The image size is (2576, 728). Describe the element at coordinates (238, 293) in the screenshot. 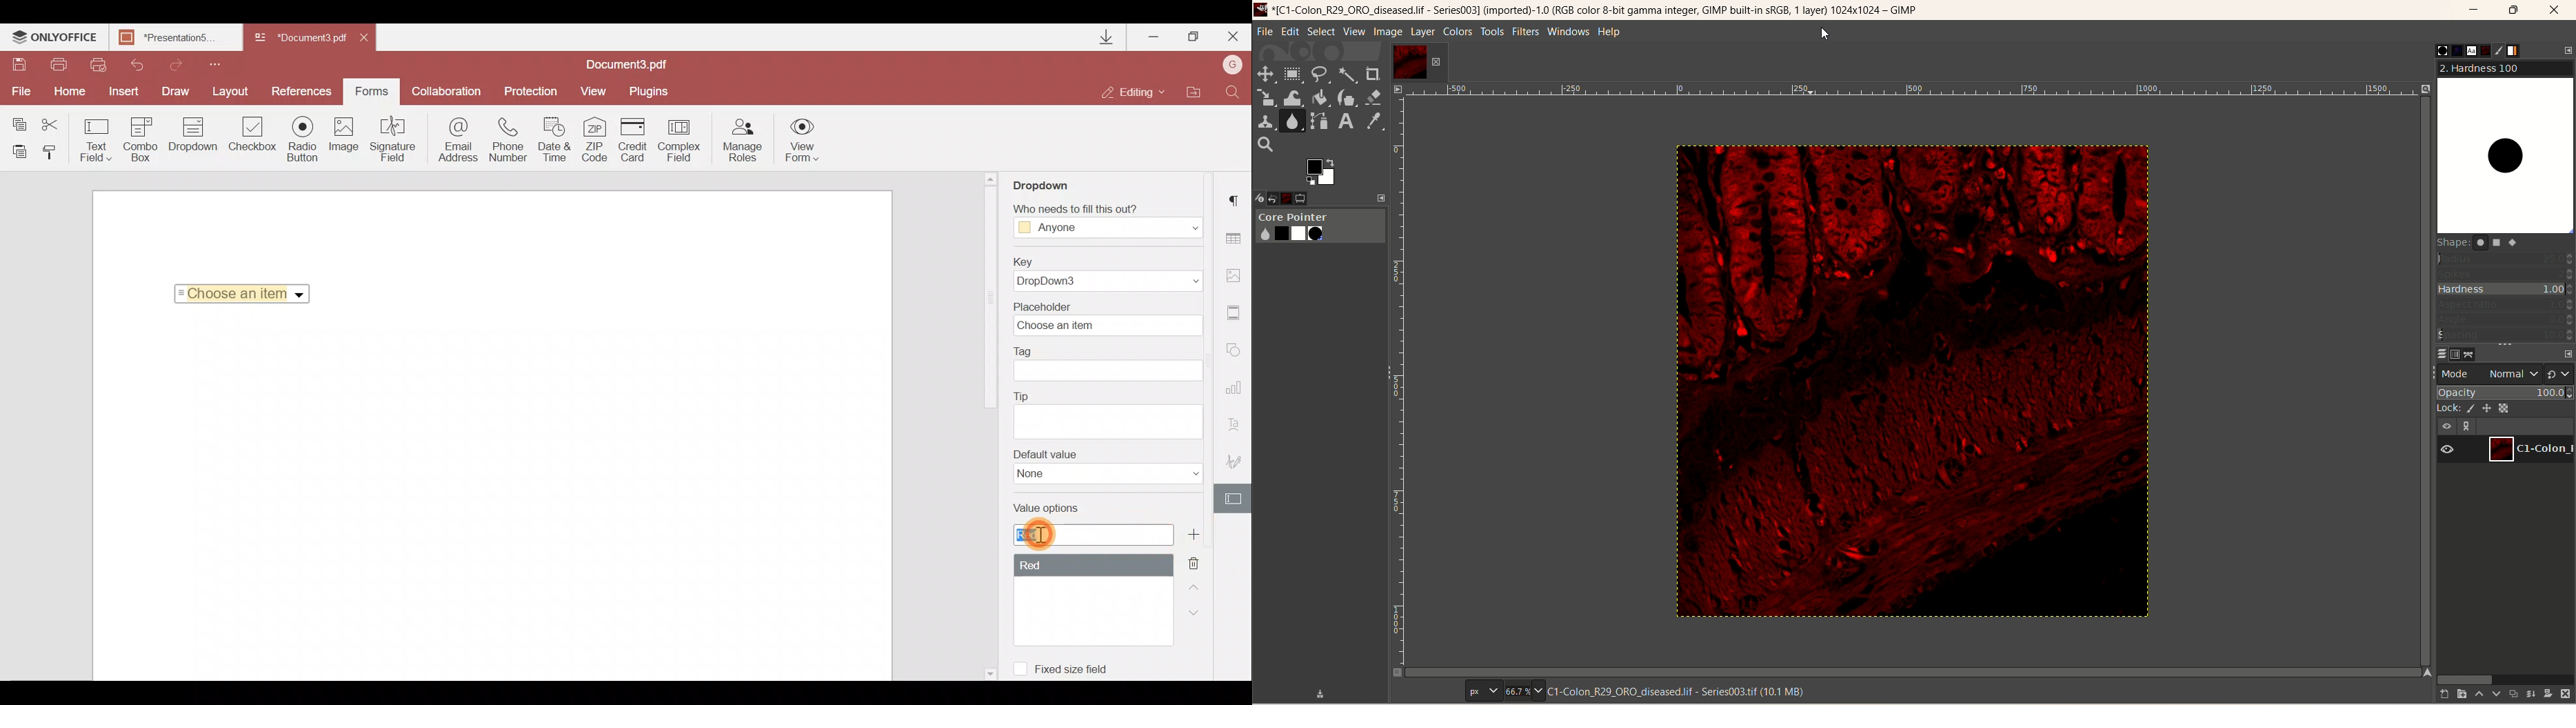

I see `Selected Item` at that location.